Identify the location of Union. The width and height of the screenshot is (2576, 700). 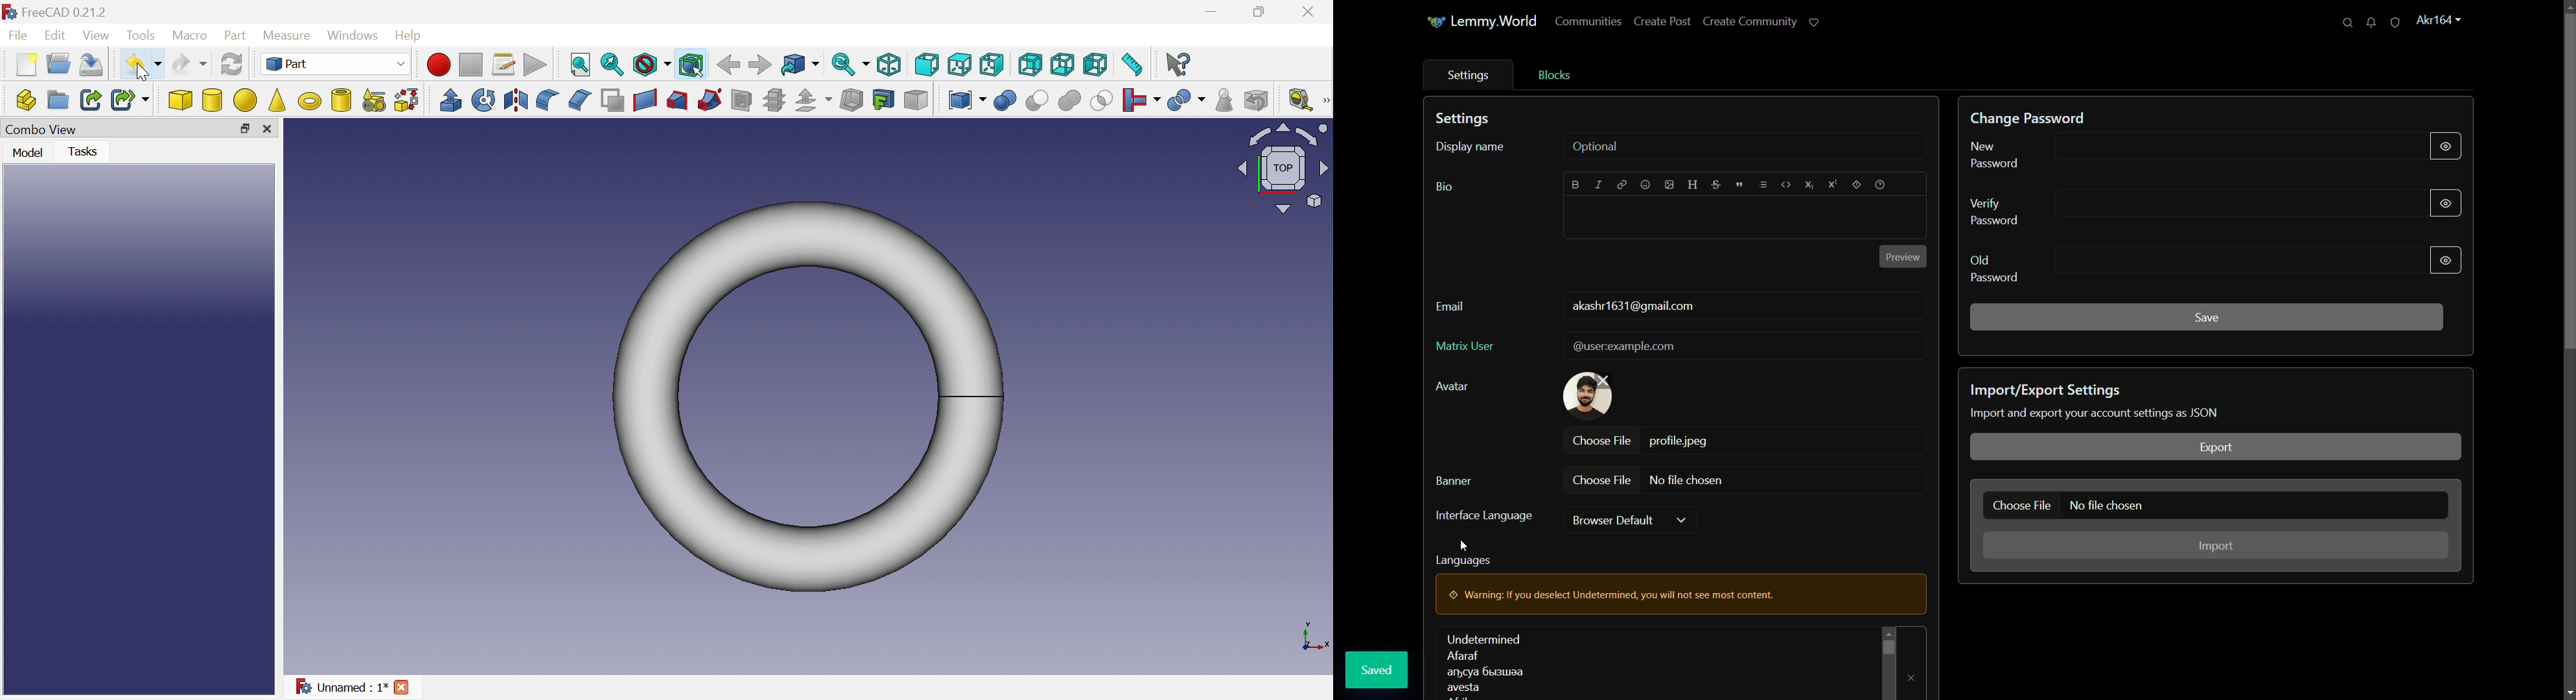
(1069, 101).